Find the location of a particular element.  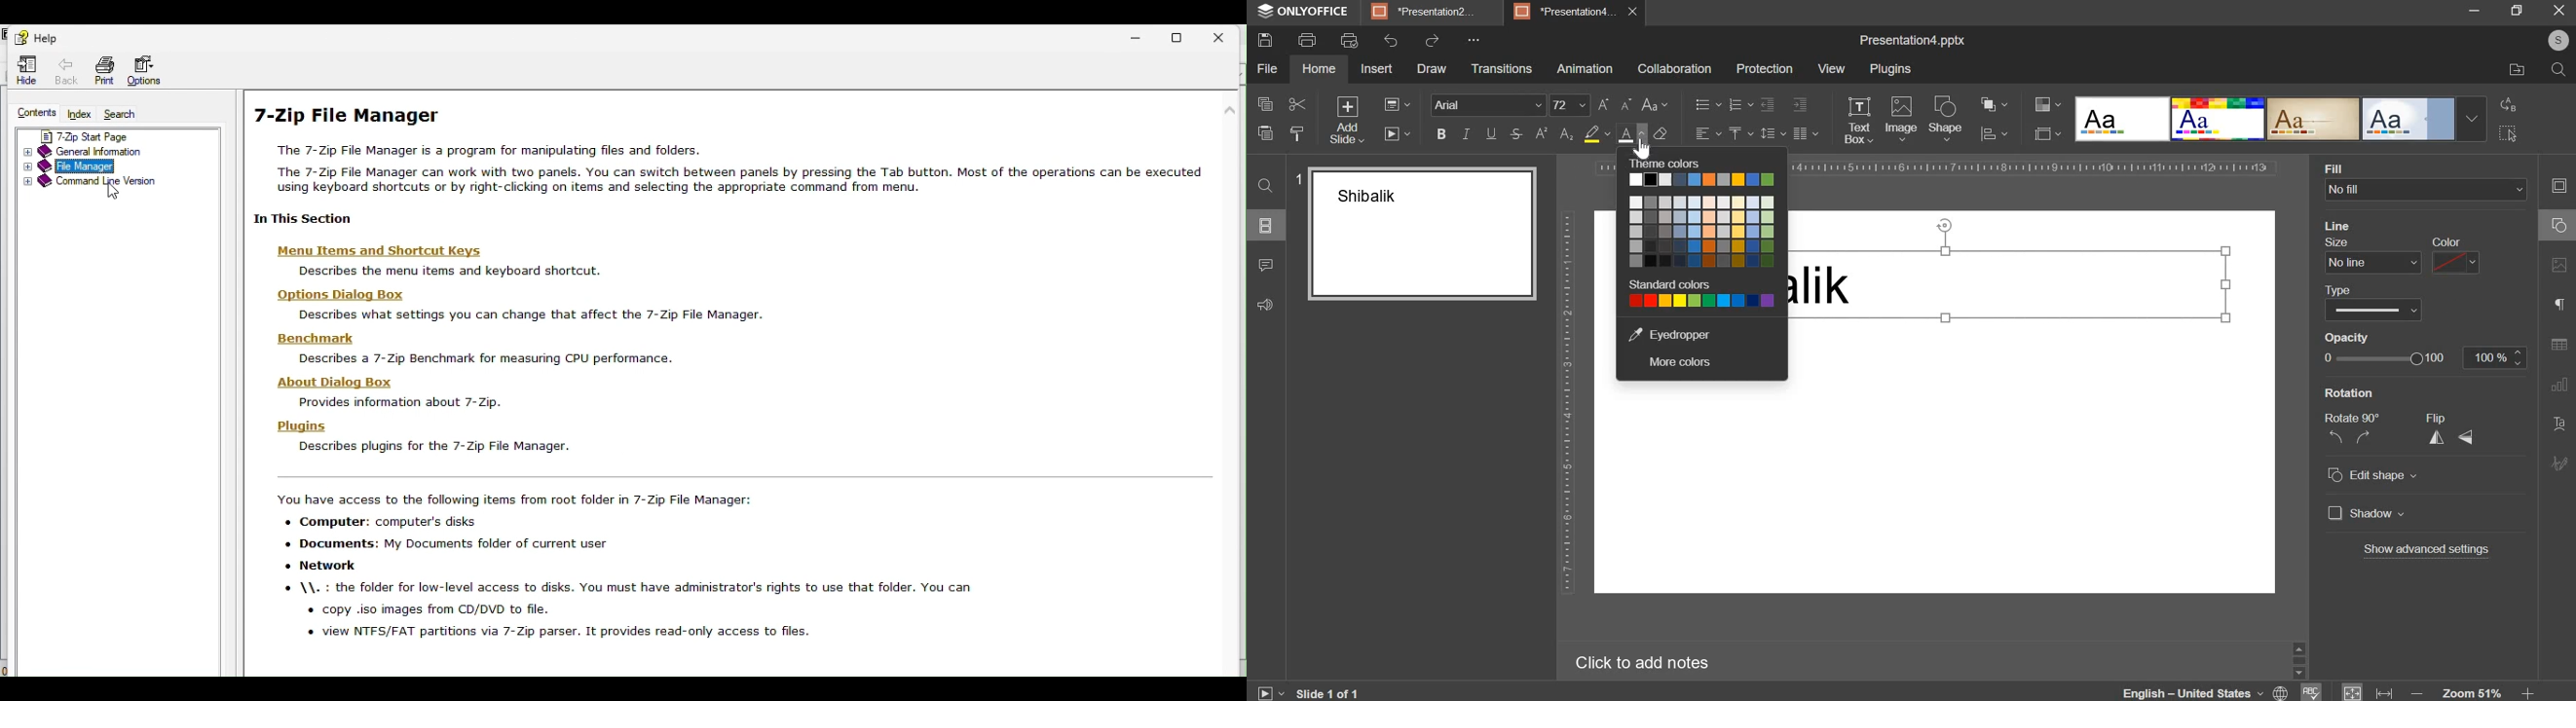

options dialog box is located at coordinates (344, 295).